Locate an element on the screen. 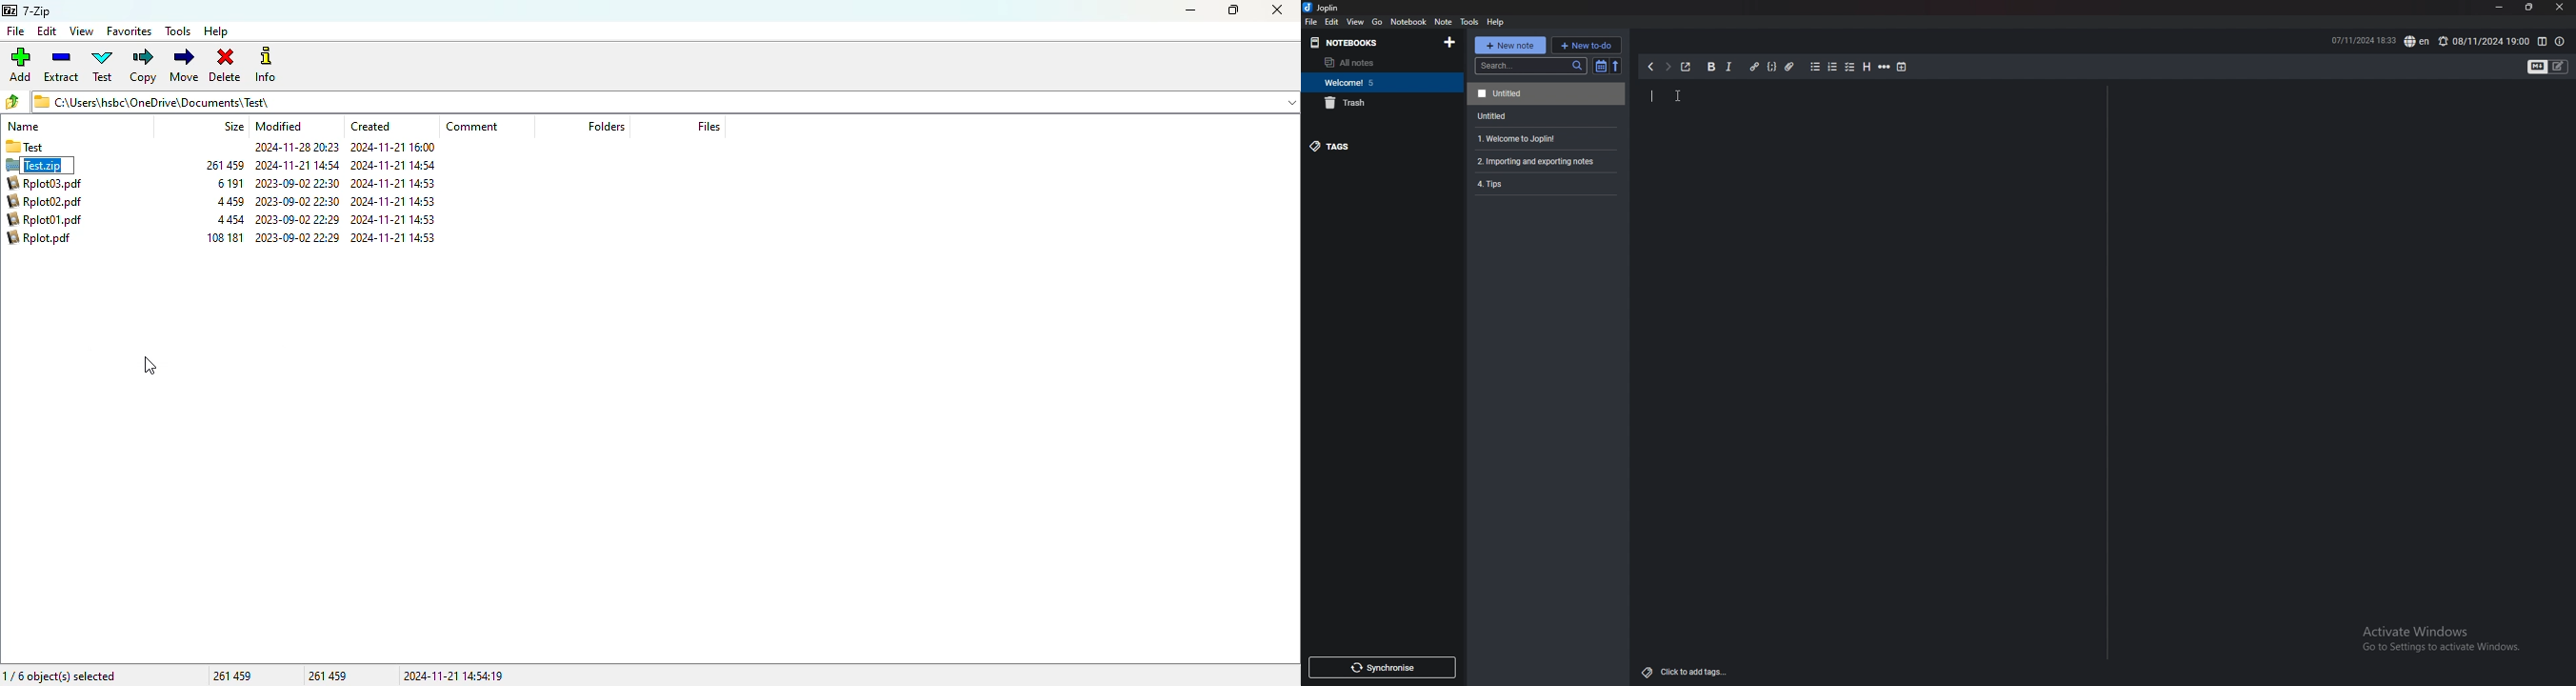  dropdown is located at coordinates (1292, 101).